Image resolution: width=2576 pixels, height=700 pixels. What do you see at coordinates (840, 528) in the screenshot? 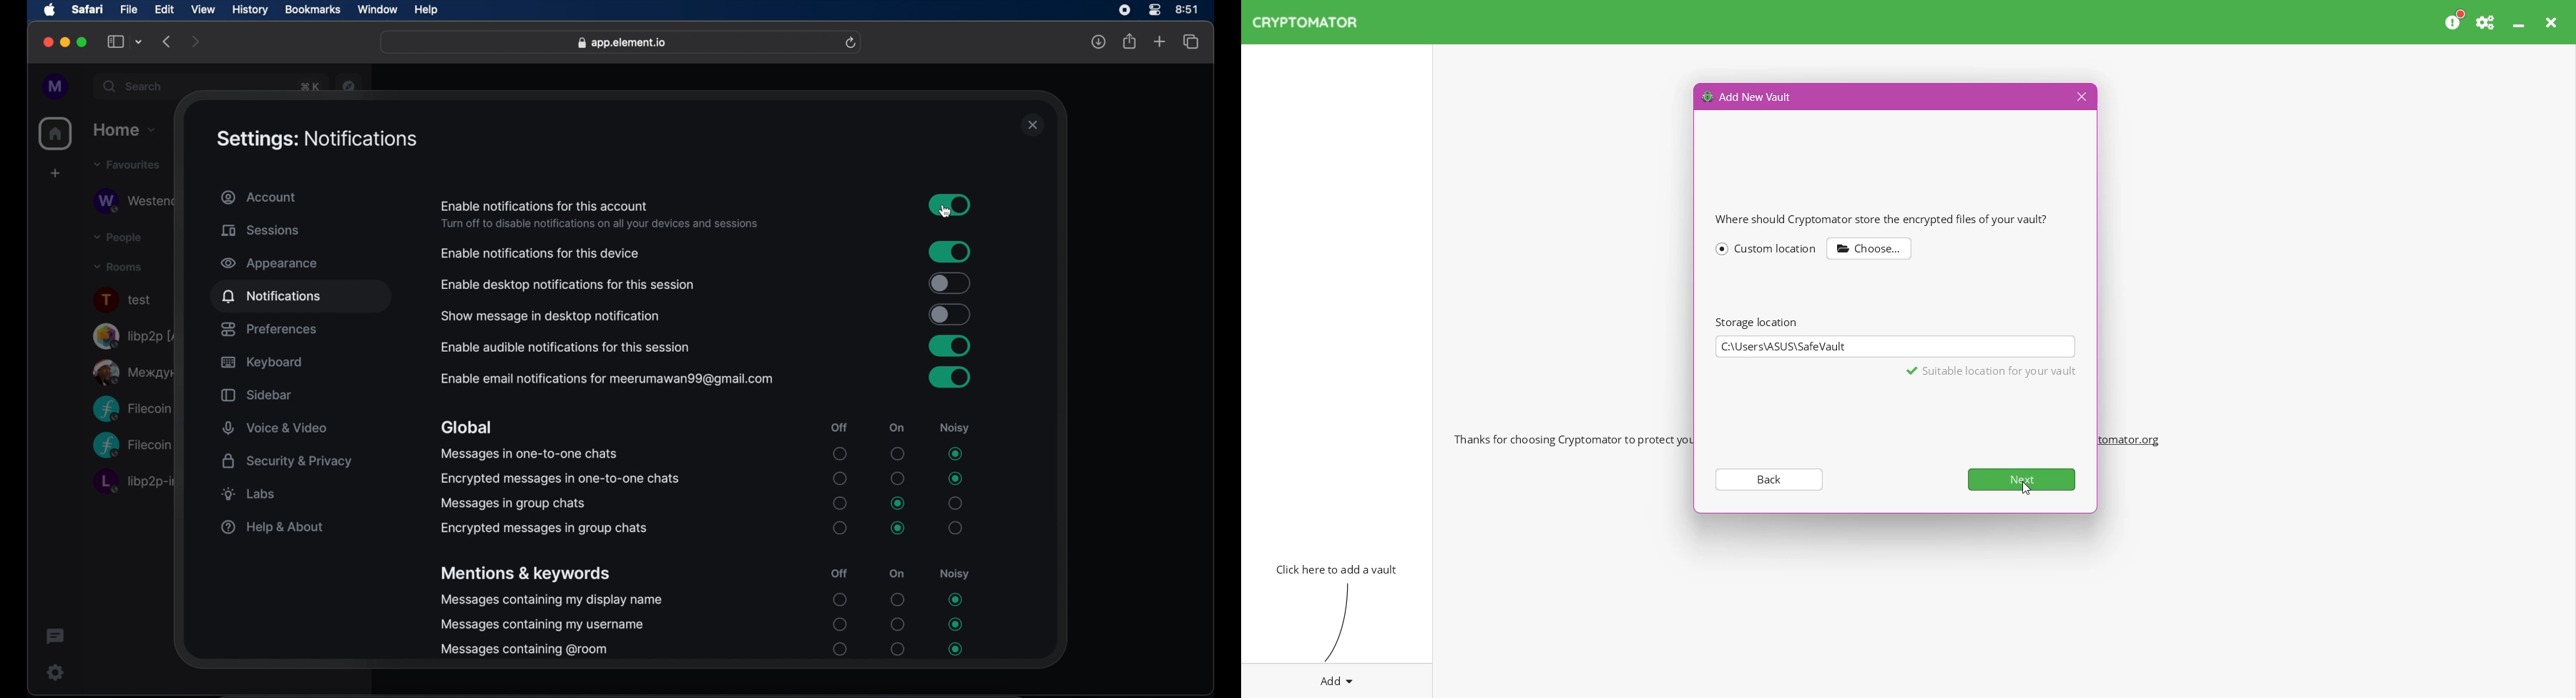
I see `radio button` at bounding box center [840, 528].